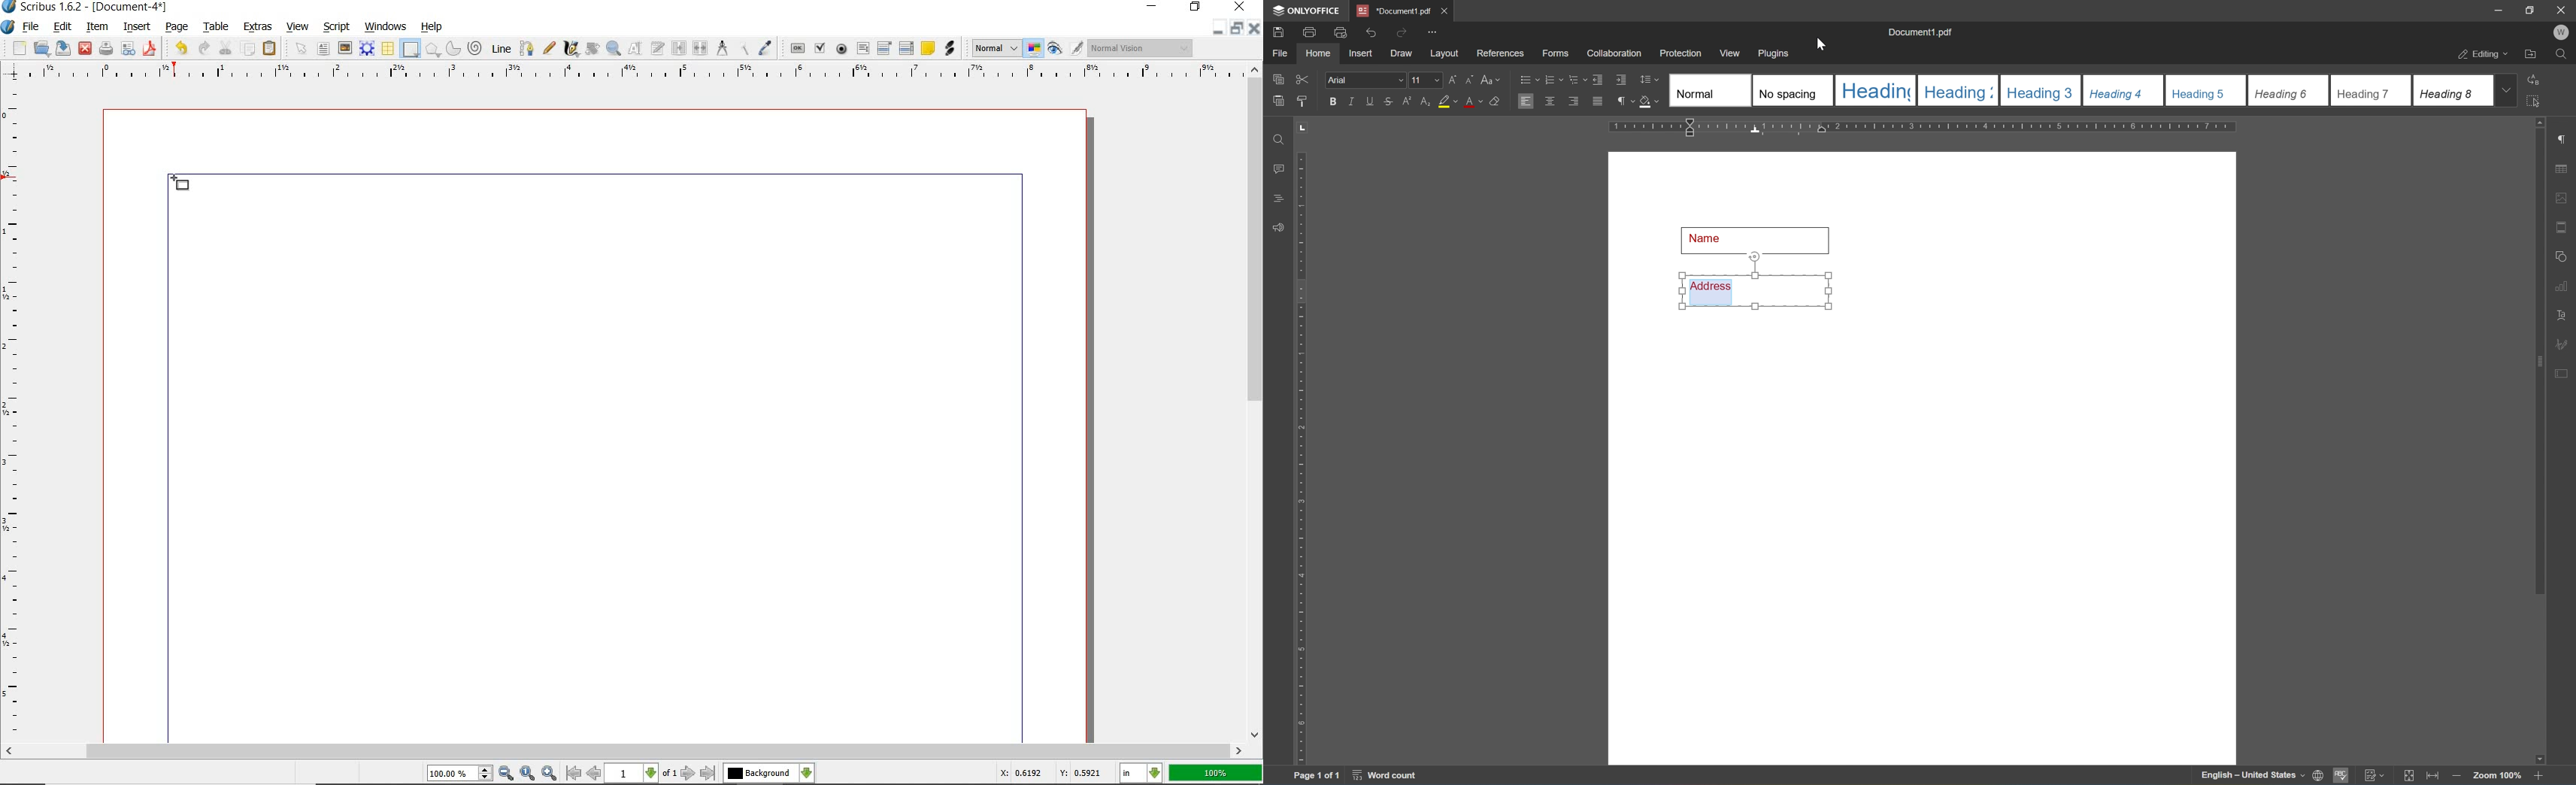  What do you see at coordinates (507, 774) in the screenshot?
I see `zoom out` at bounding box center [507, 774].